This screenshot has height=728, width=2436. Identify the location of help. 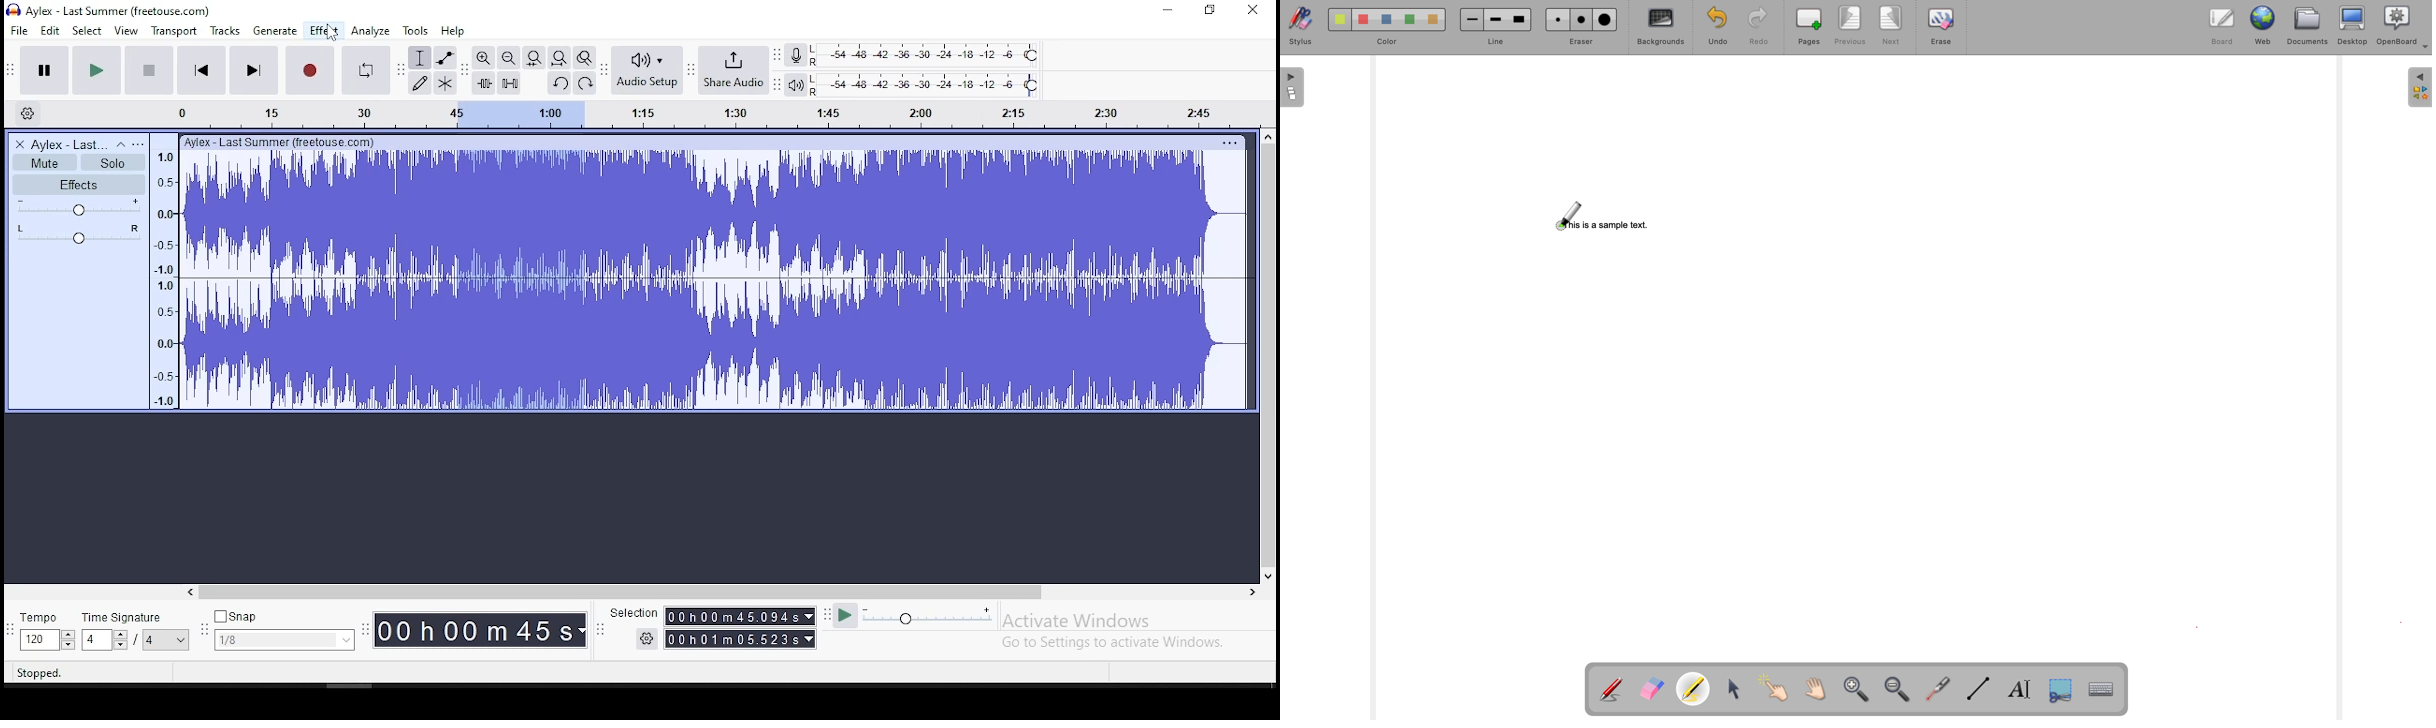
(452, 31).